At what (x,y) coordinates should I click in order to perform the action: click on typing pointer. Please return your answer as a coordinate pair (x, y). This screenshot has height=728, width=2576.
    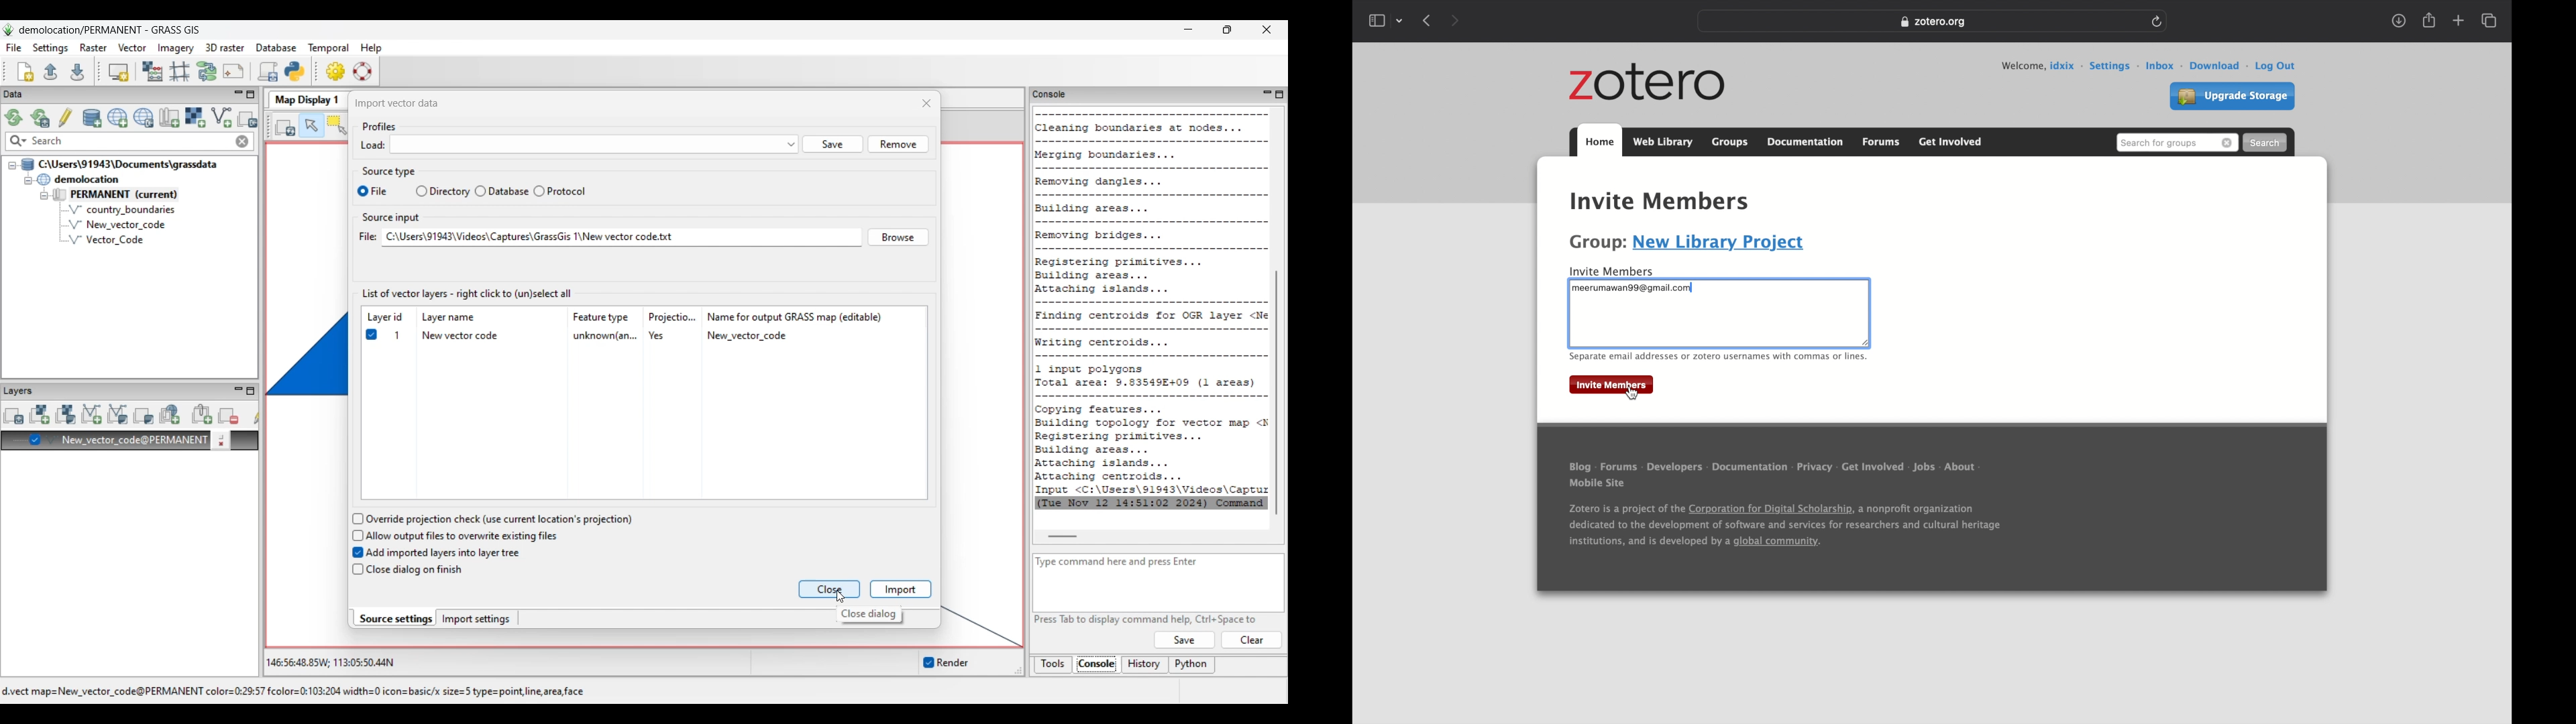
    Looking at the image, I should click on (1692, 288).